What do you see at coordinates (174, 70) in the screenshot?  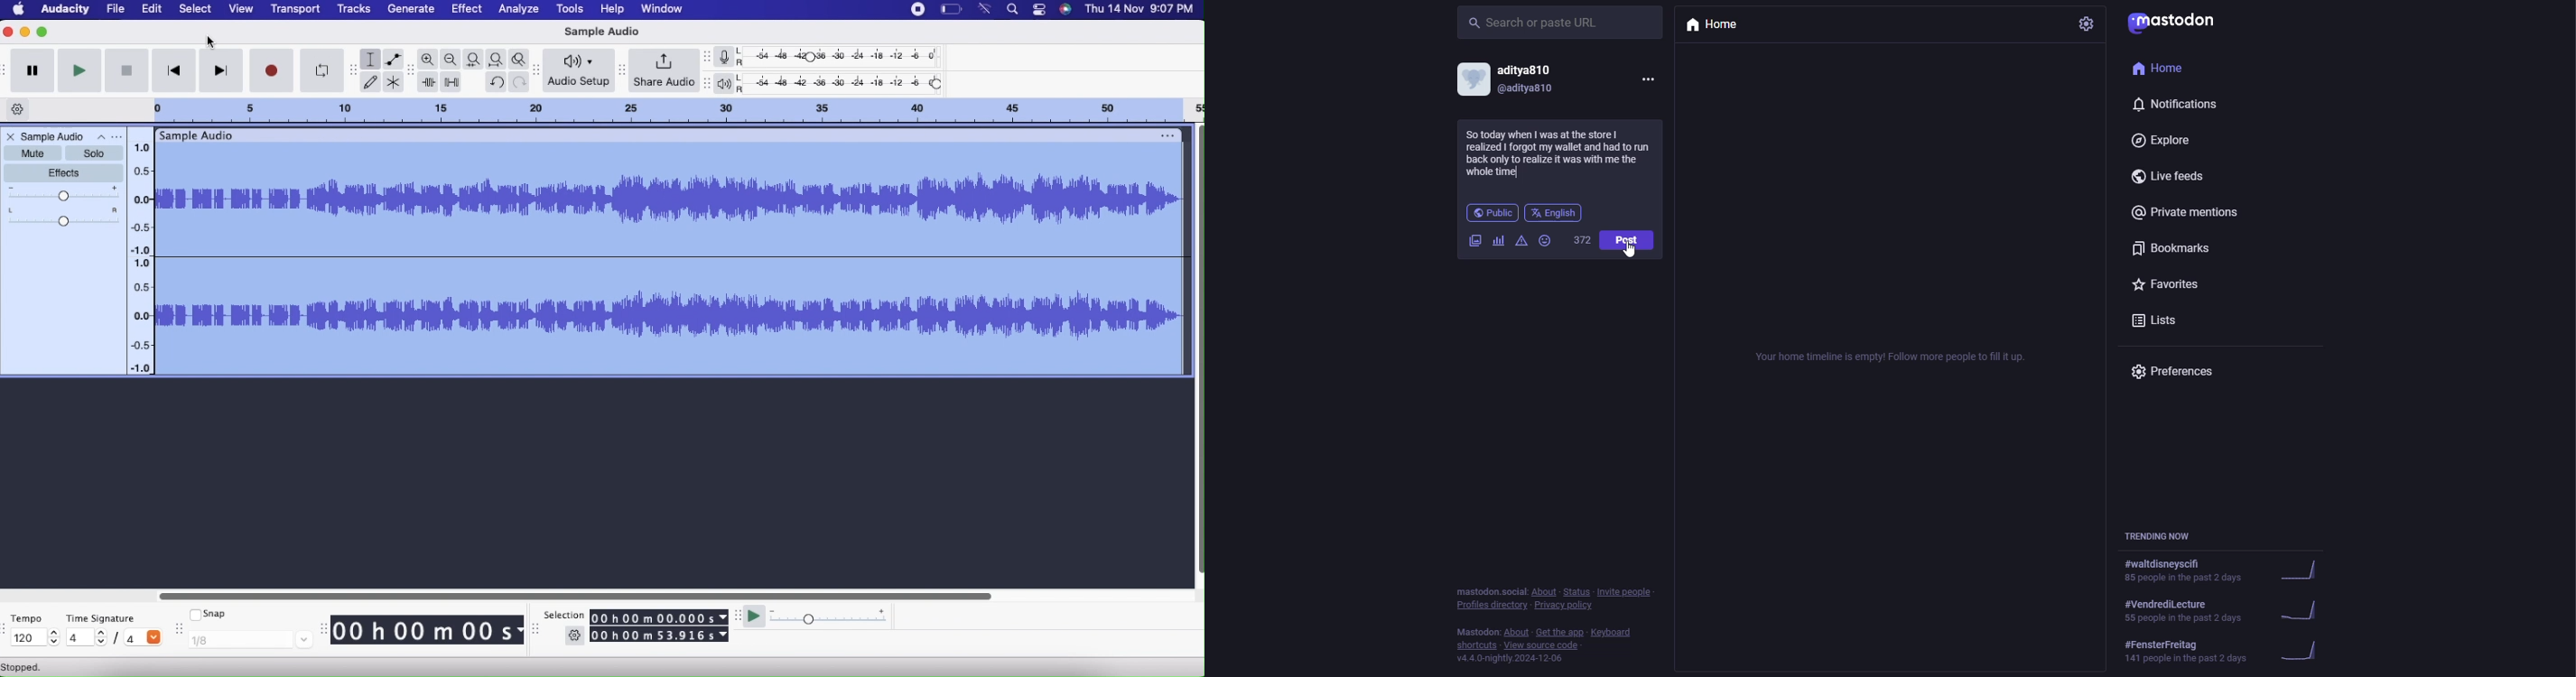 I see `Skip to start` at bounding box center [174, 70].